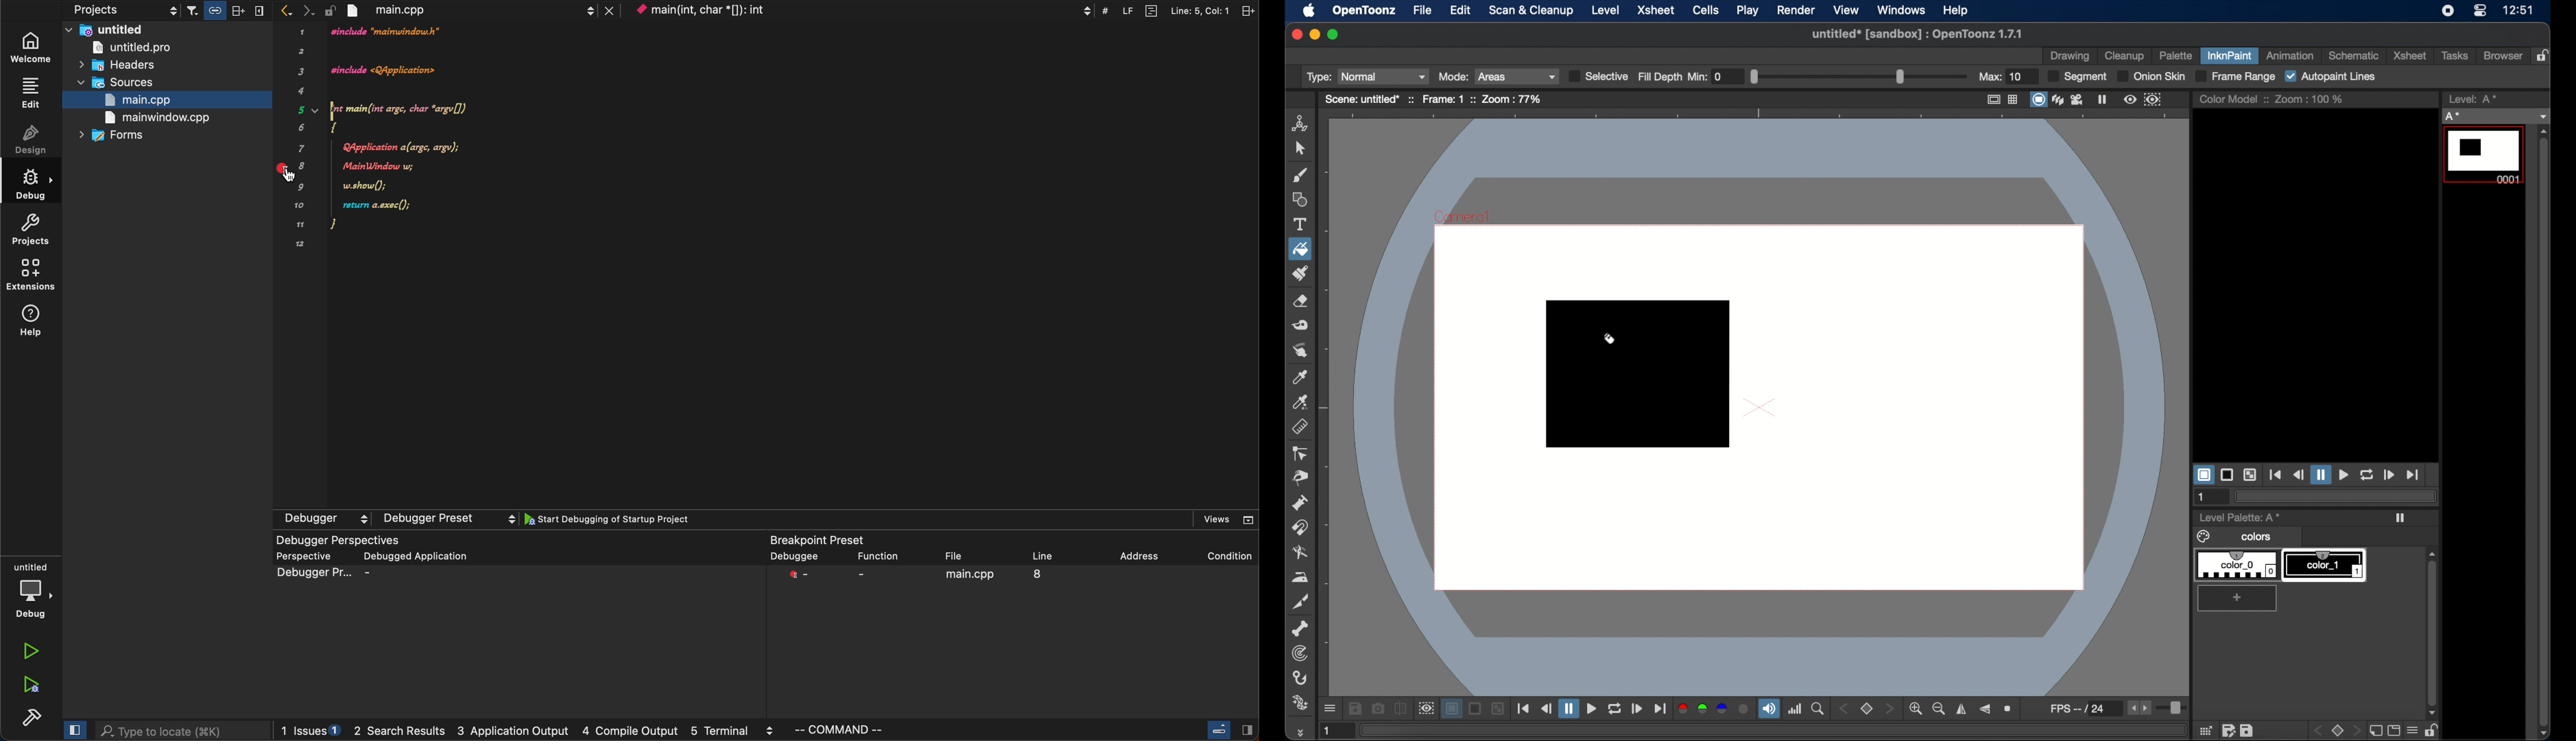  Describe the element at coordinates (1300, 503) in the screenshot. I see `pump tool` at that location.